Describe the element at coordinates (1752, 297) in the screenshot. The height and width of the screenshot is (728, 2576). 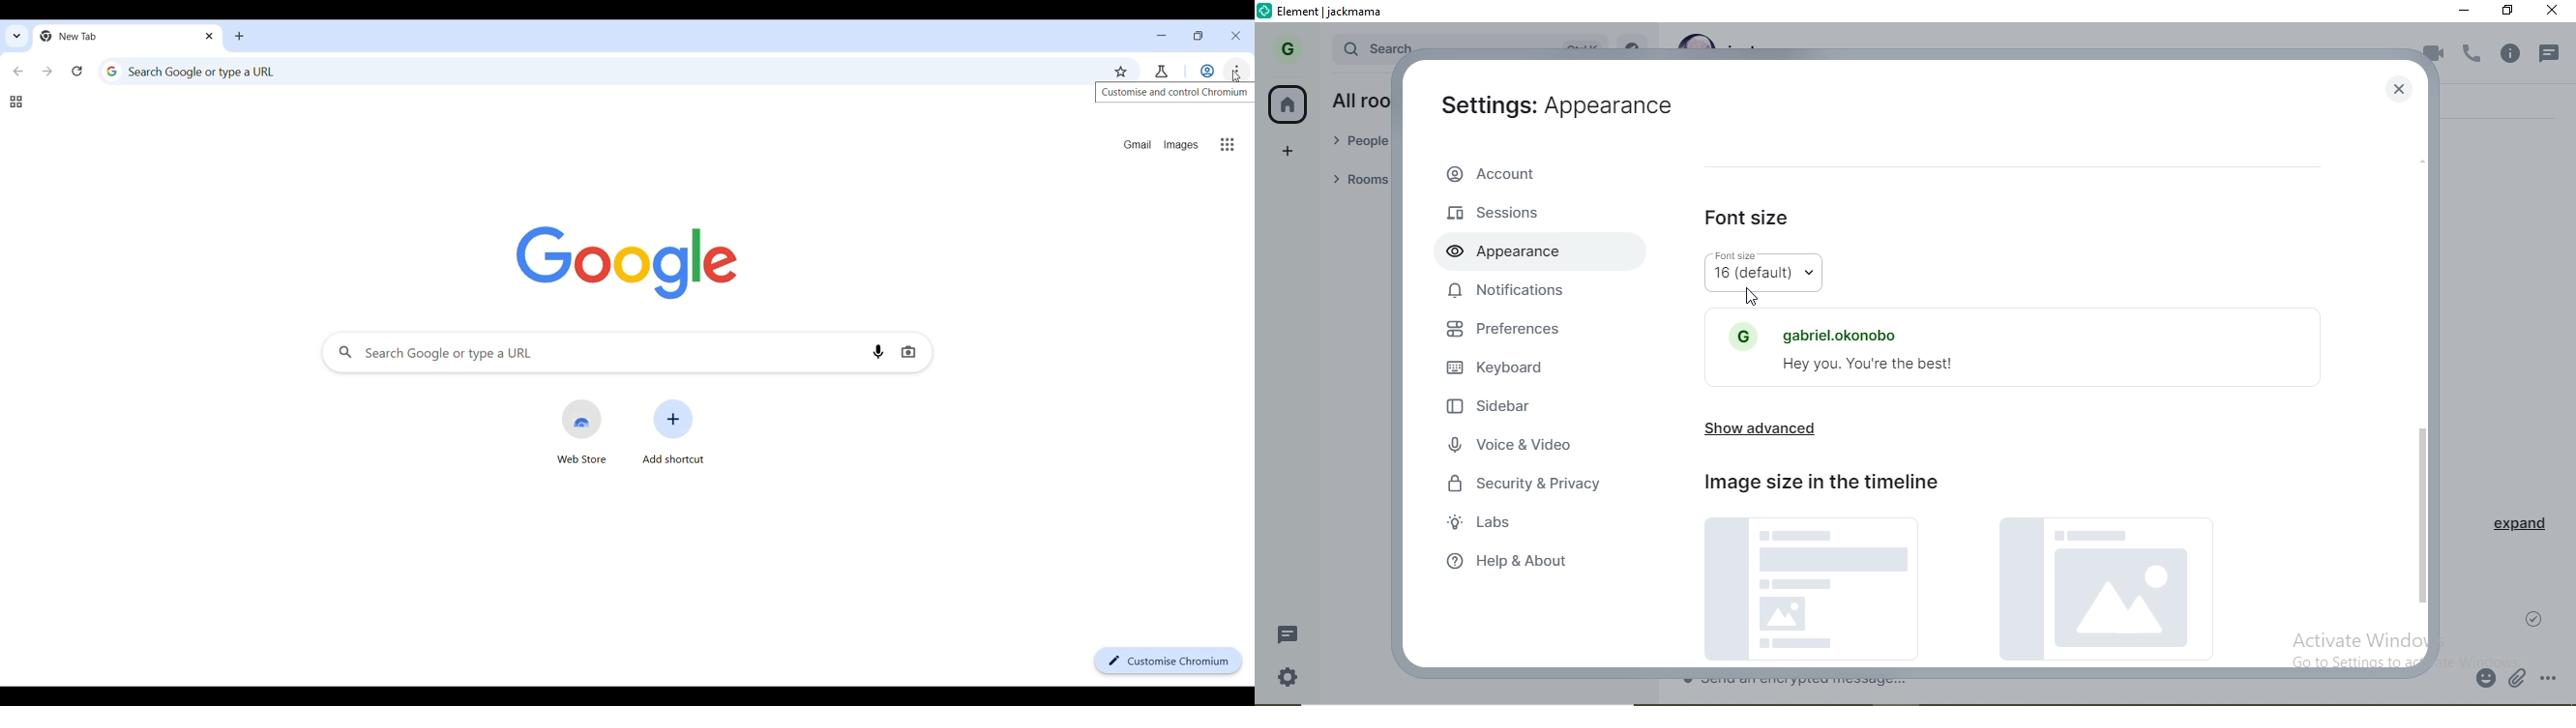
I see `cursor` at that location.